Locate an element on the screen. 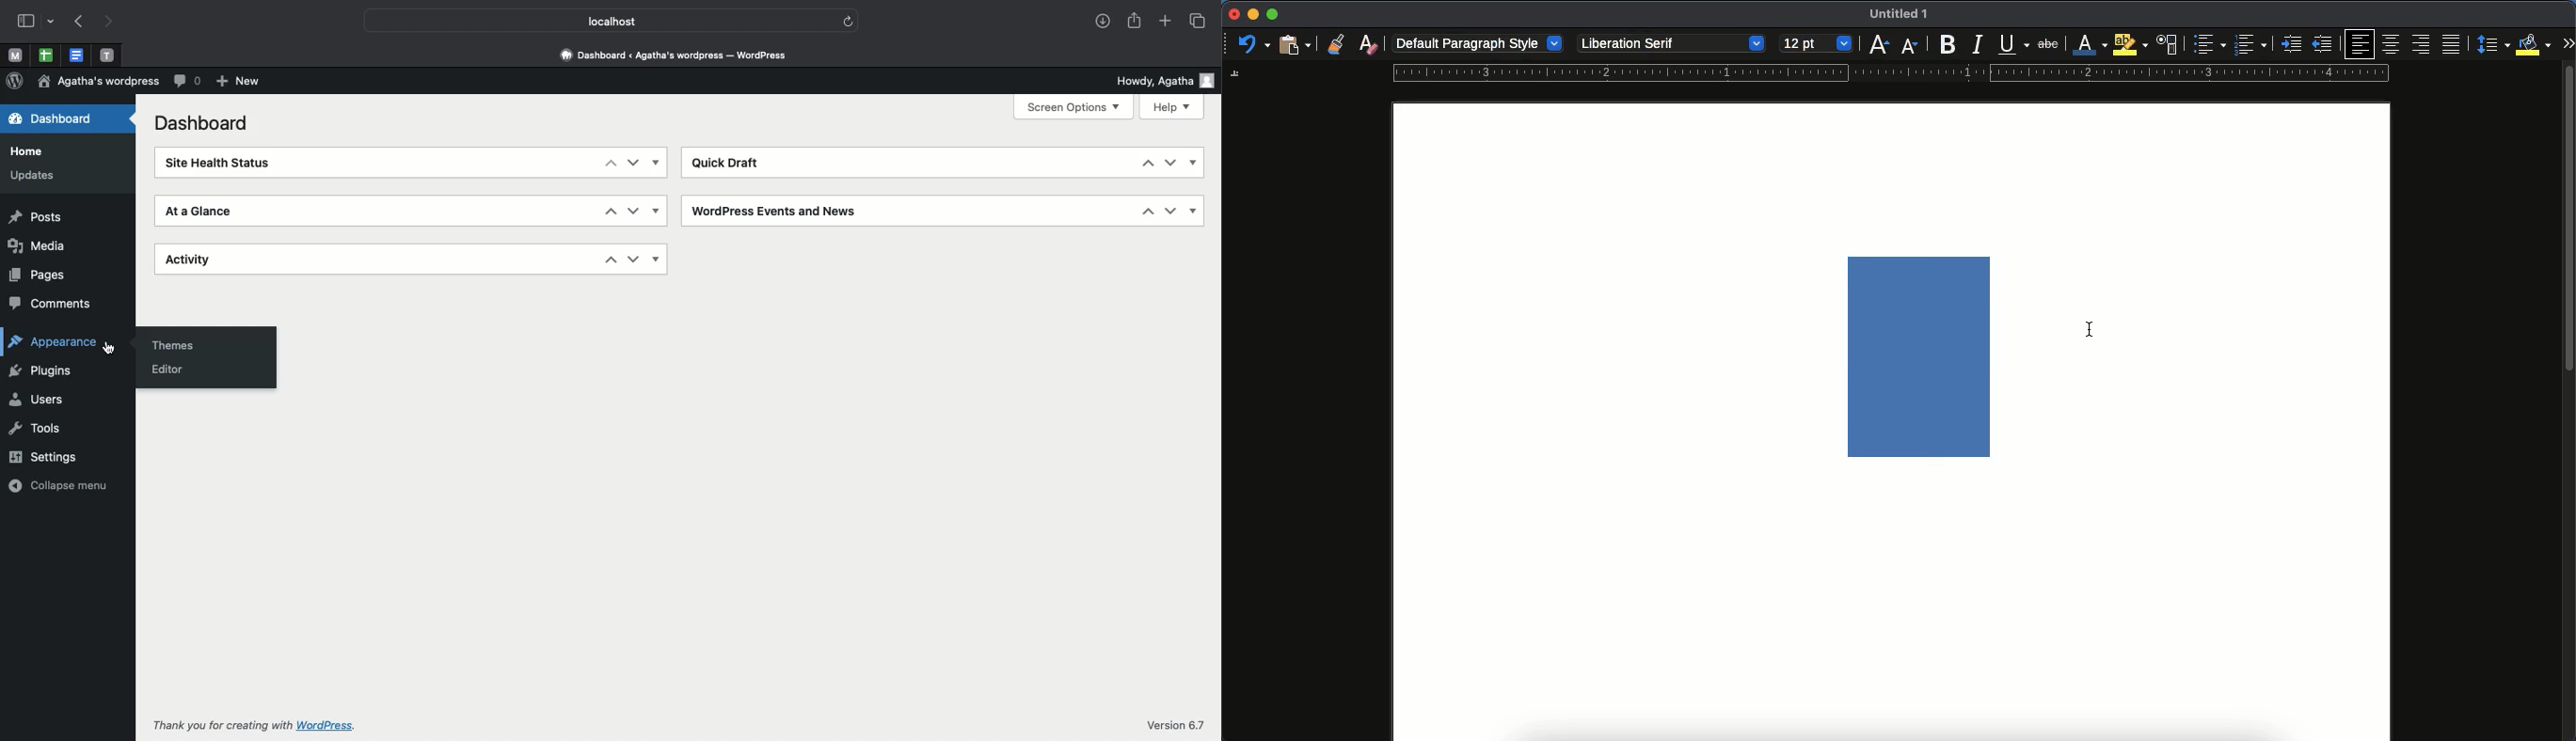  Comments is located at coordinates (187, 81).